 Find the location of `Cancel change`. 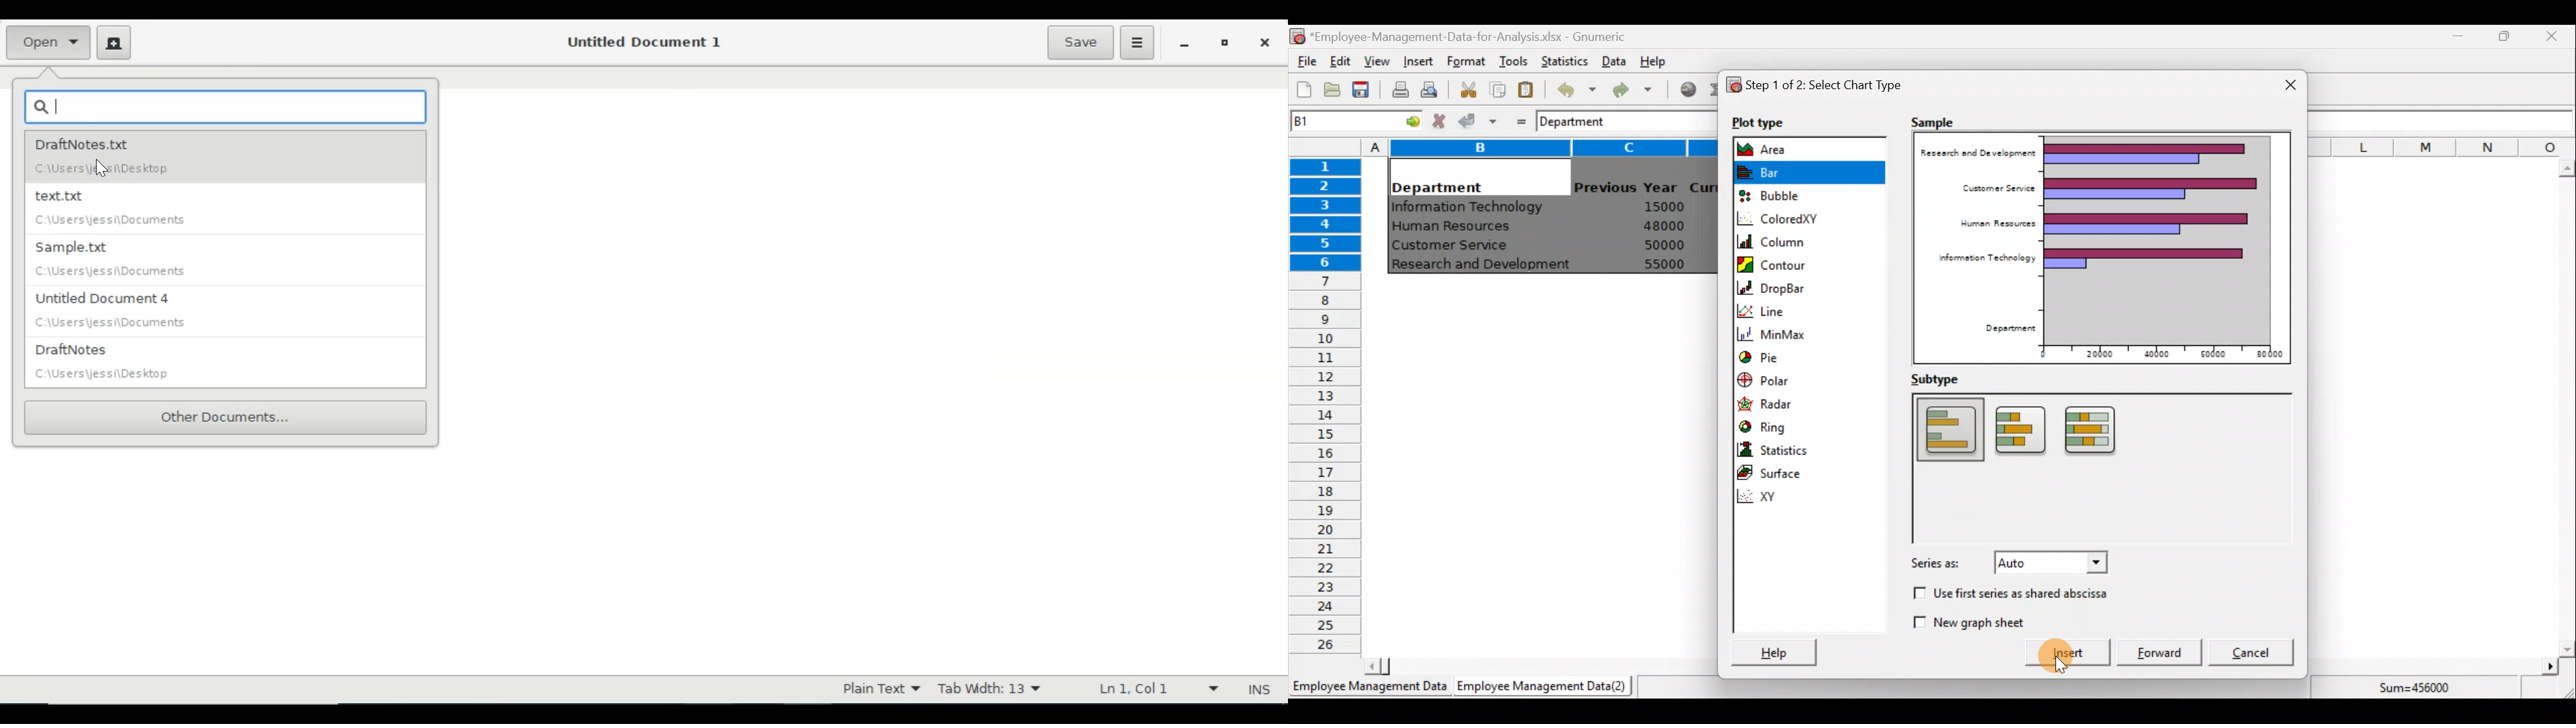

Cancel change is located at coordinates (1441, 121).